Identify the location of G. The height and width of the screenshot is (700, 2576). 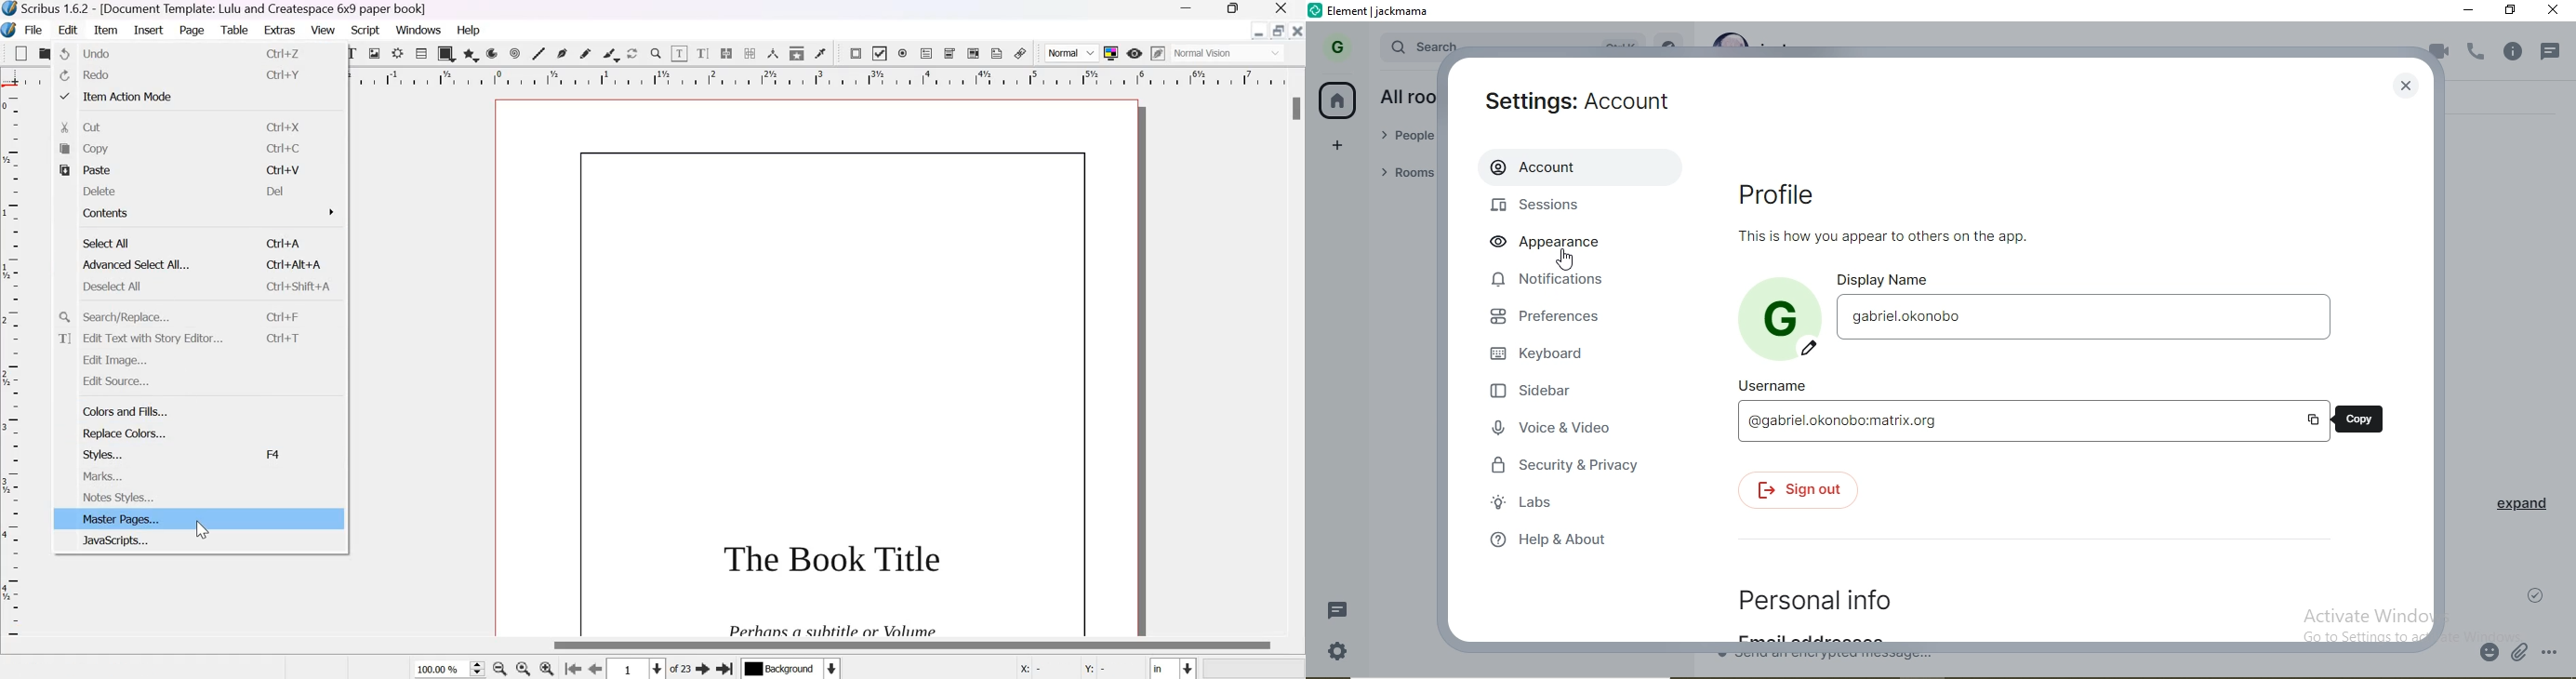
(1334, 48).